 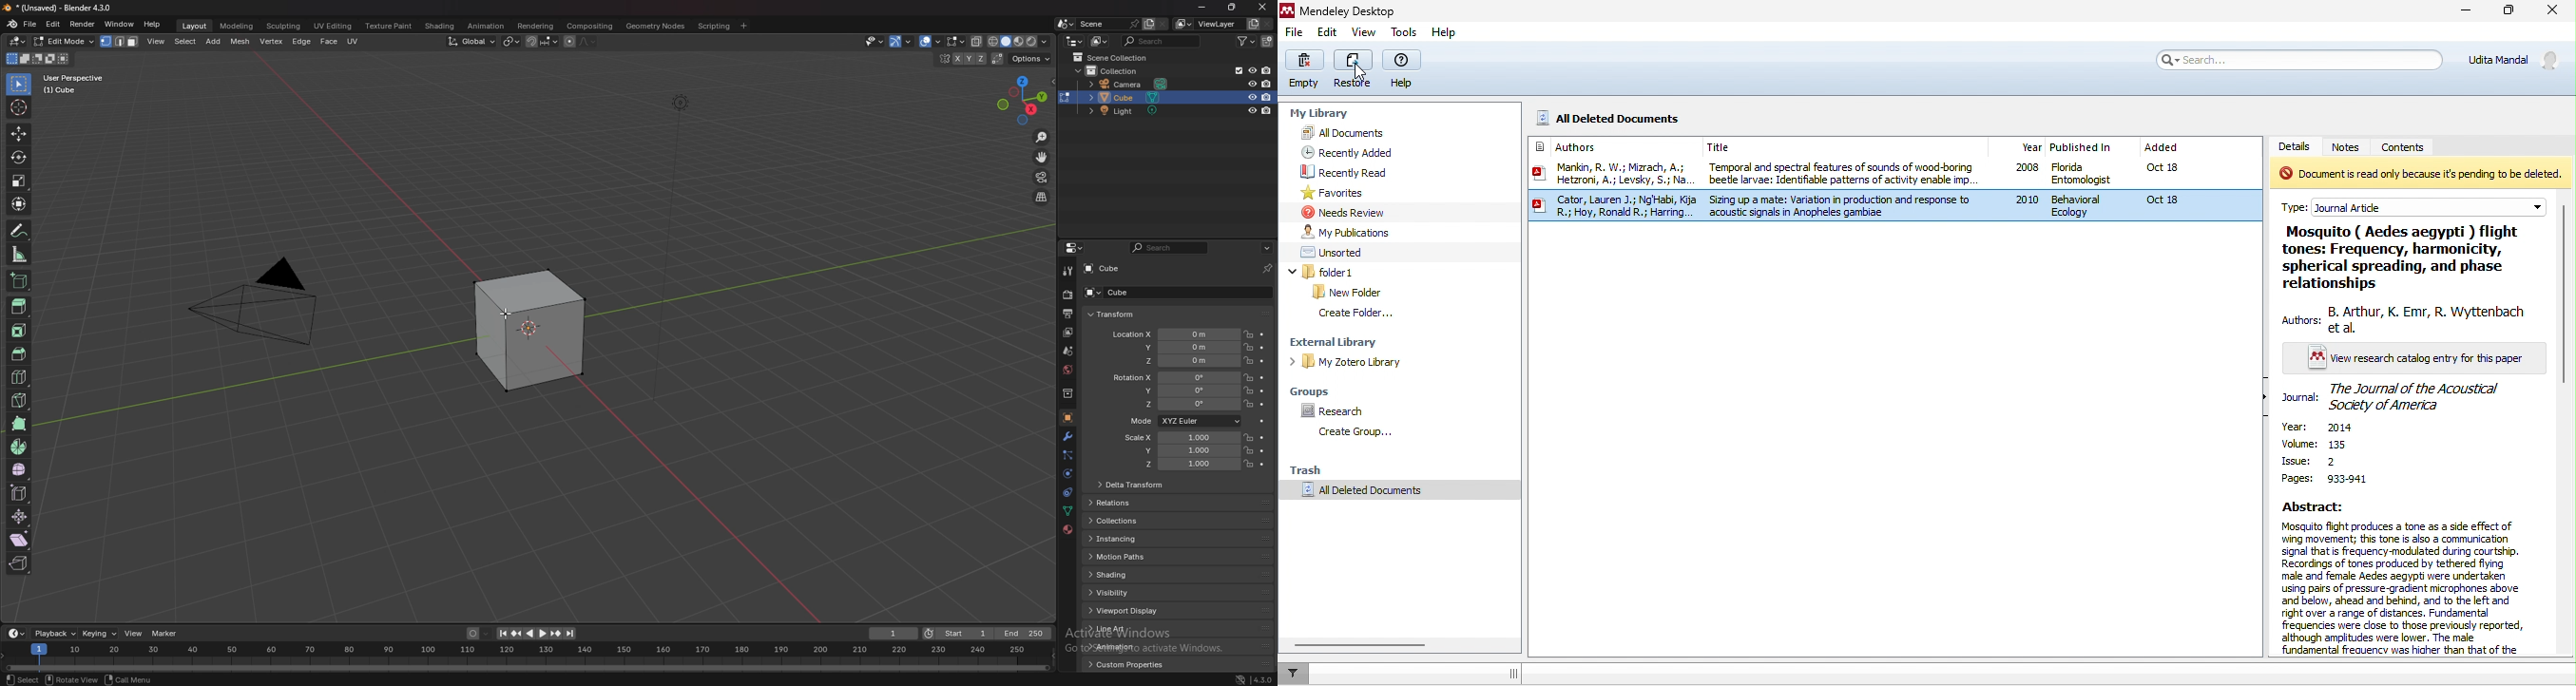 I want to click on options, so click(x=1267, y=248).